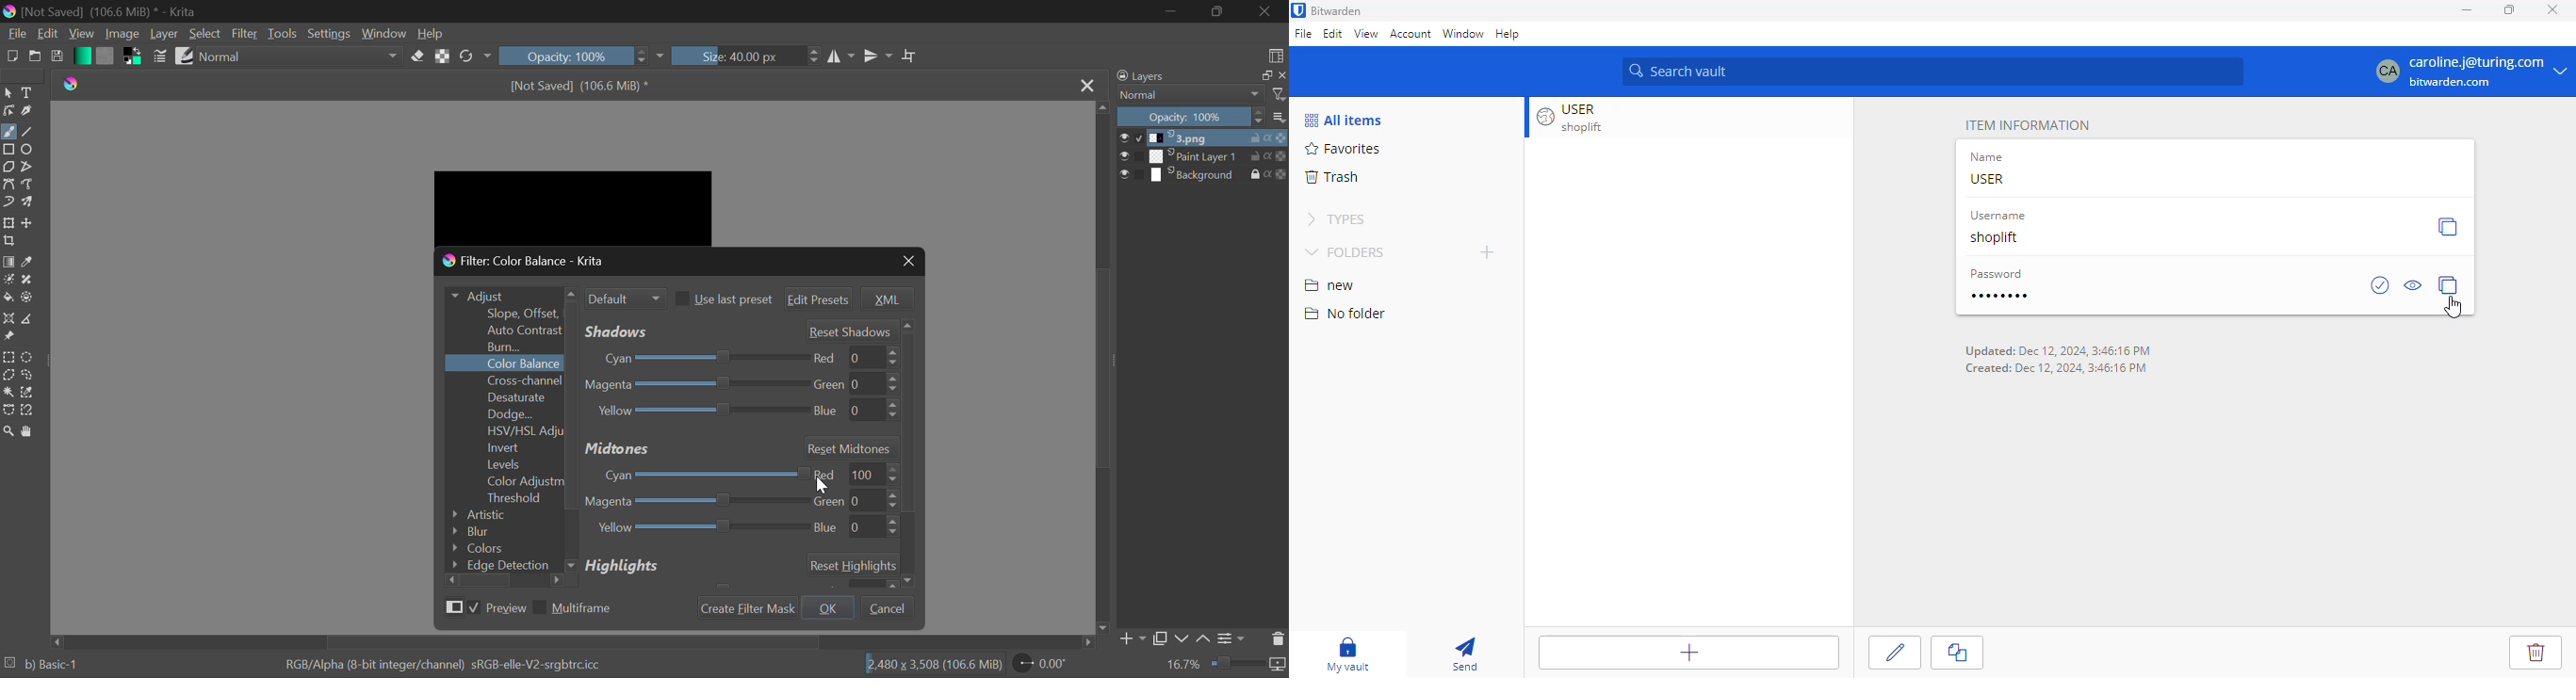 This screenshot has width=2576, height=700. What do you see at coordinates (1682, 654) in the screenshot?
I see `add item` at bounding box center [1682, 654].